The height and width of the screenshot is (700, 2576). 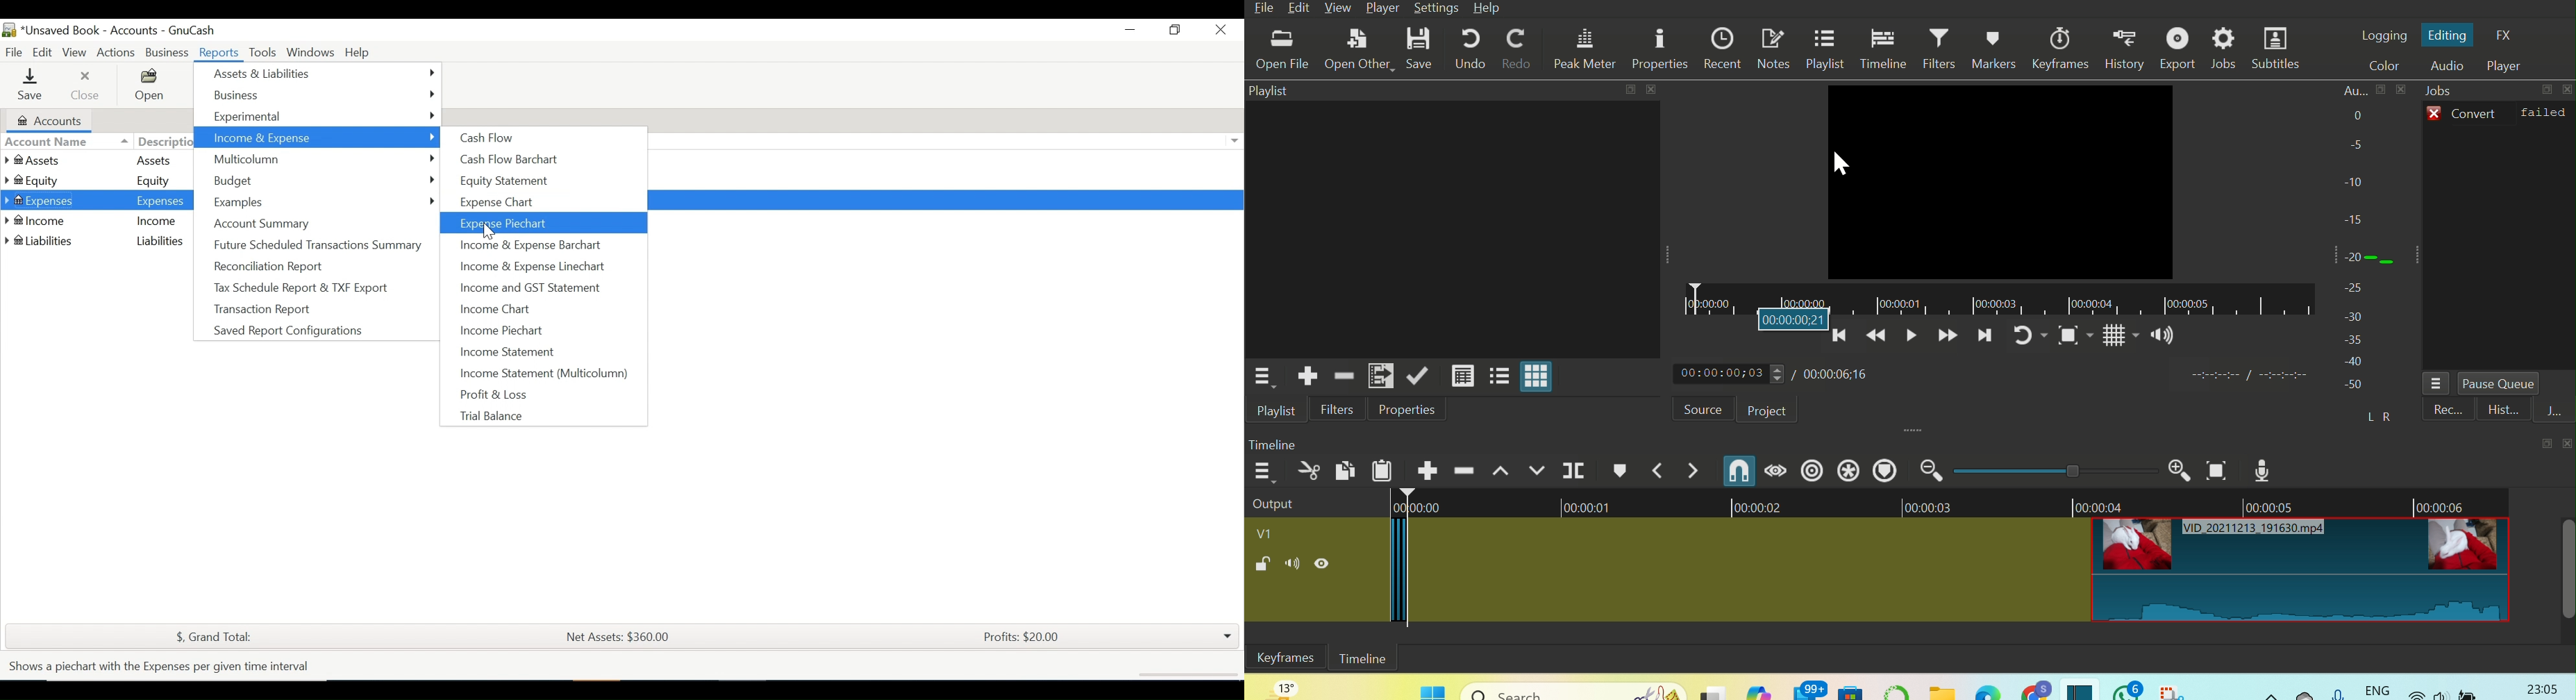 What do you see at coordinates (85, 84) in the screenshot?
I see `Close` at bounding box center [85, 84].